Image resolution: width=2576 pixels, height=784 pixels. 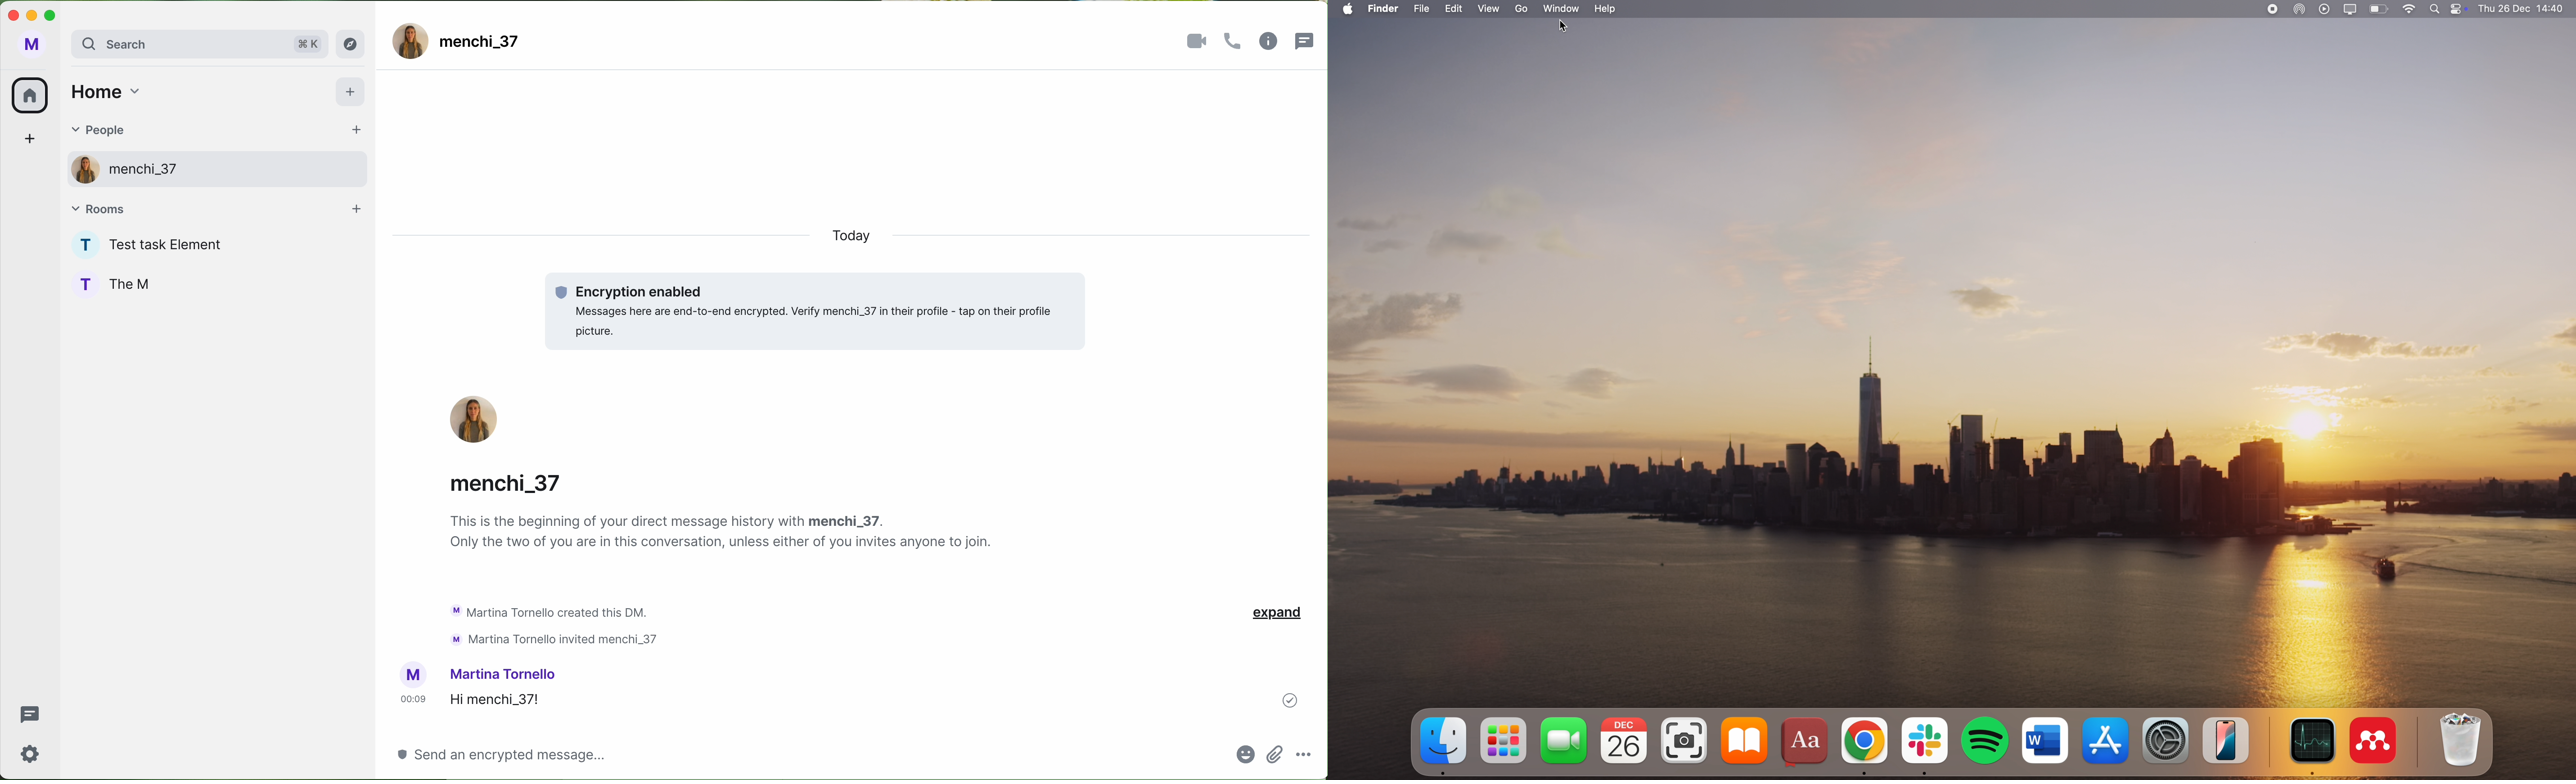 What do you see at coordinates (1423, 7) in the screenshot?
I see `file` at bounding box center [1423, 7].